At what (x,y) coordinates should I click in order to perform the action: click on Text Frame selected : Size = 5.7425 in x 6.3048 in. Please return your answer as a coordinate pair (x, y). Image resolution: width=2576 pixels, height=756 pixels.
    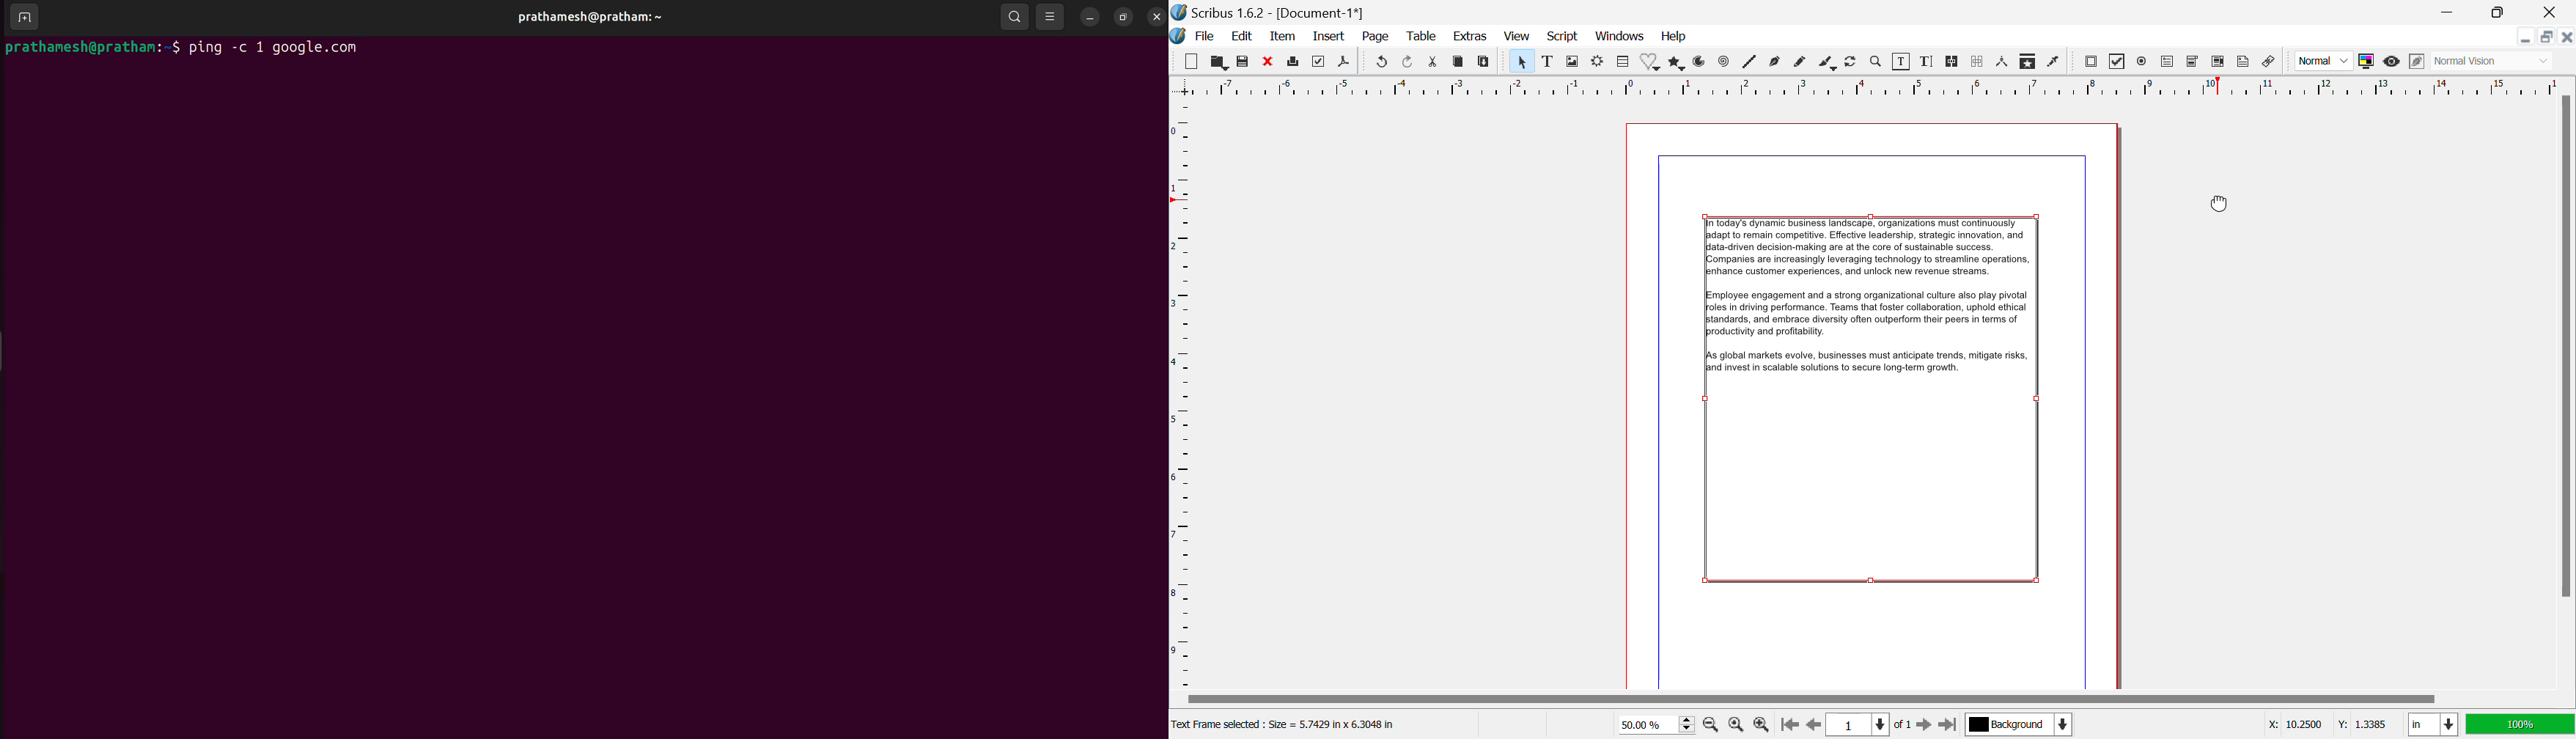
    Looking at the image, I should click on (1287, 726).